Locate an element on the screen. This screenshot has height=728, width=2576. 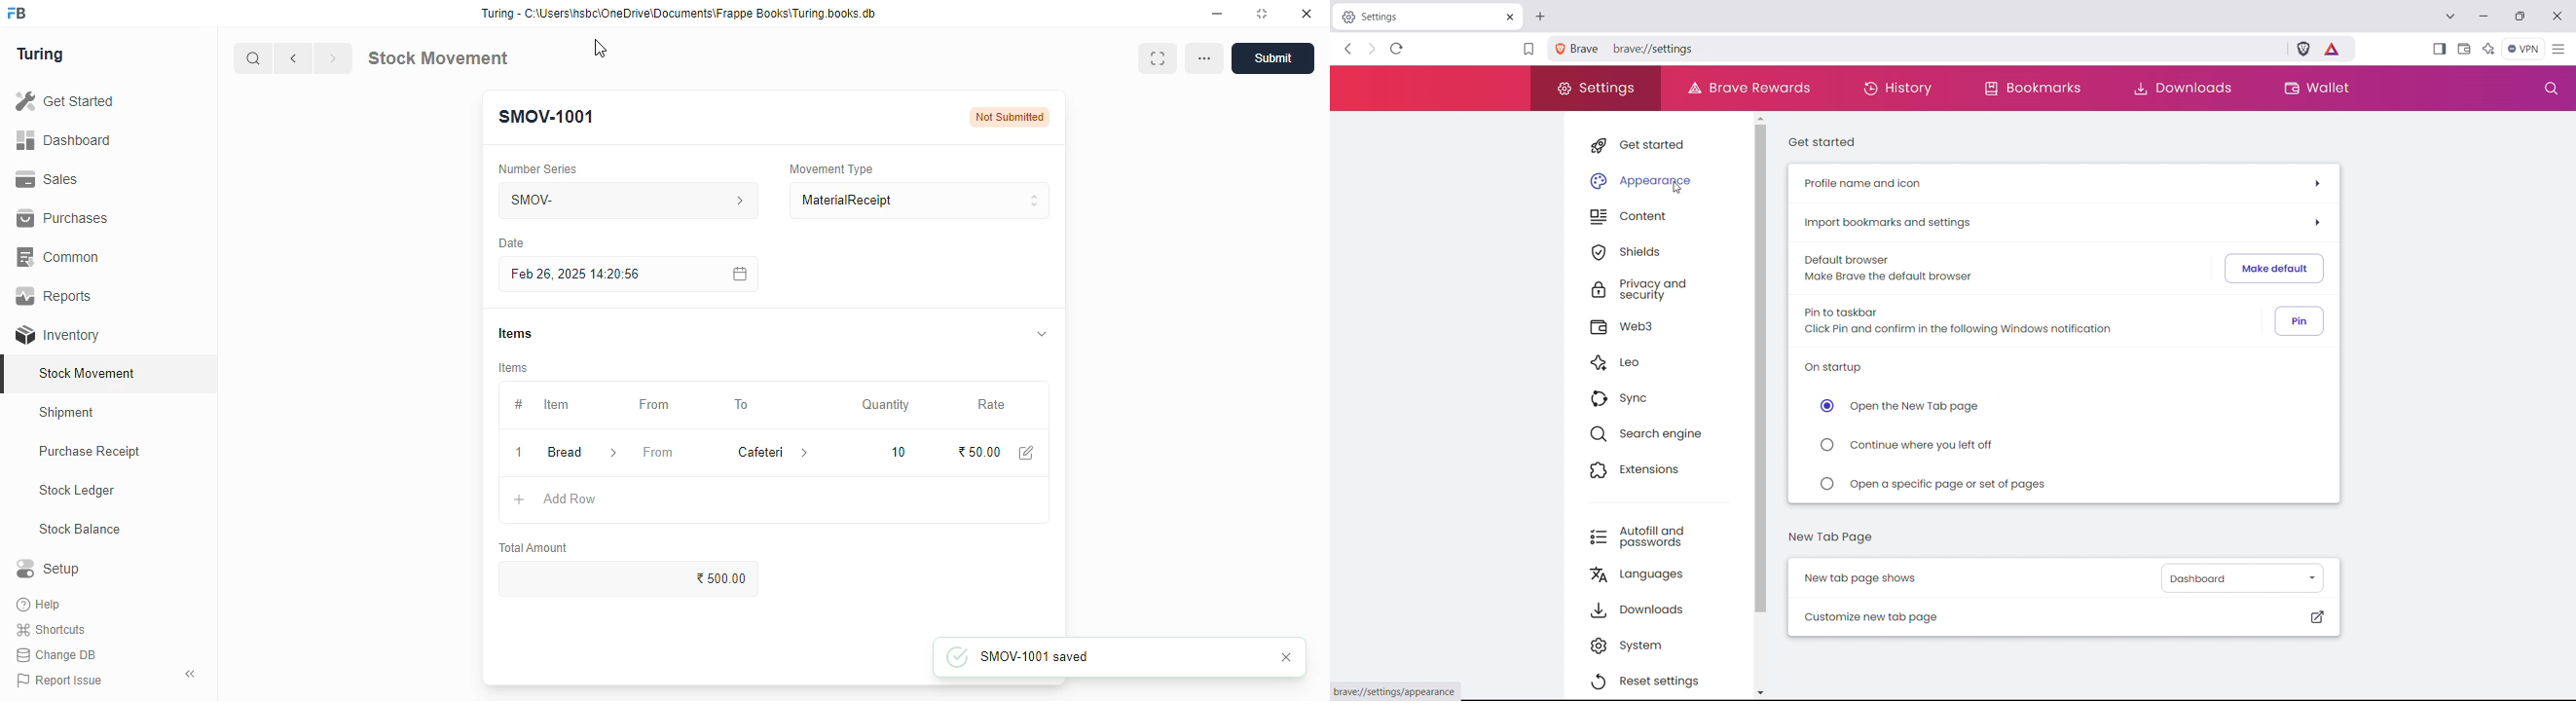
stock balance is located at coordinates (81, 530).